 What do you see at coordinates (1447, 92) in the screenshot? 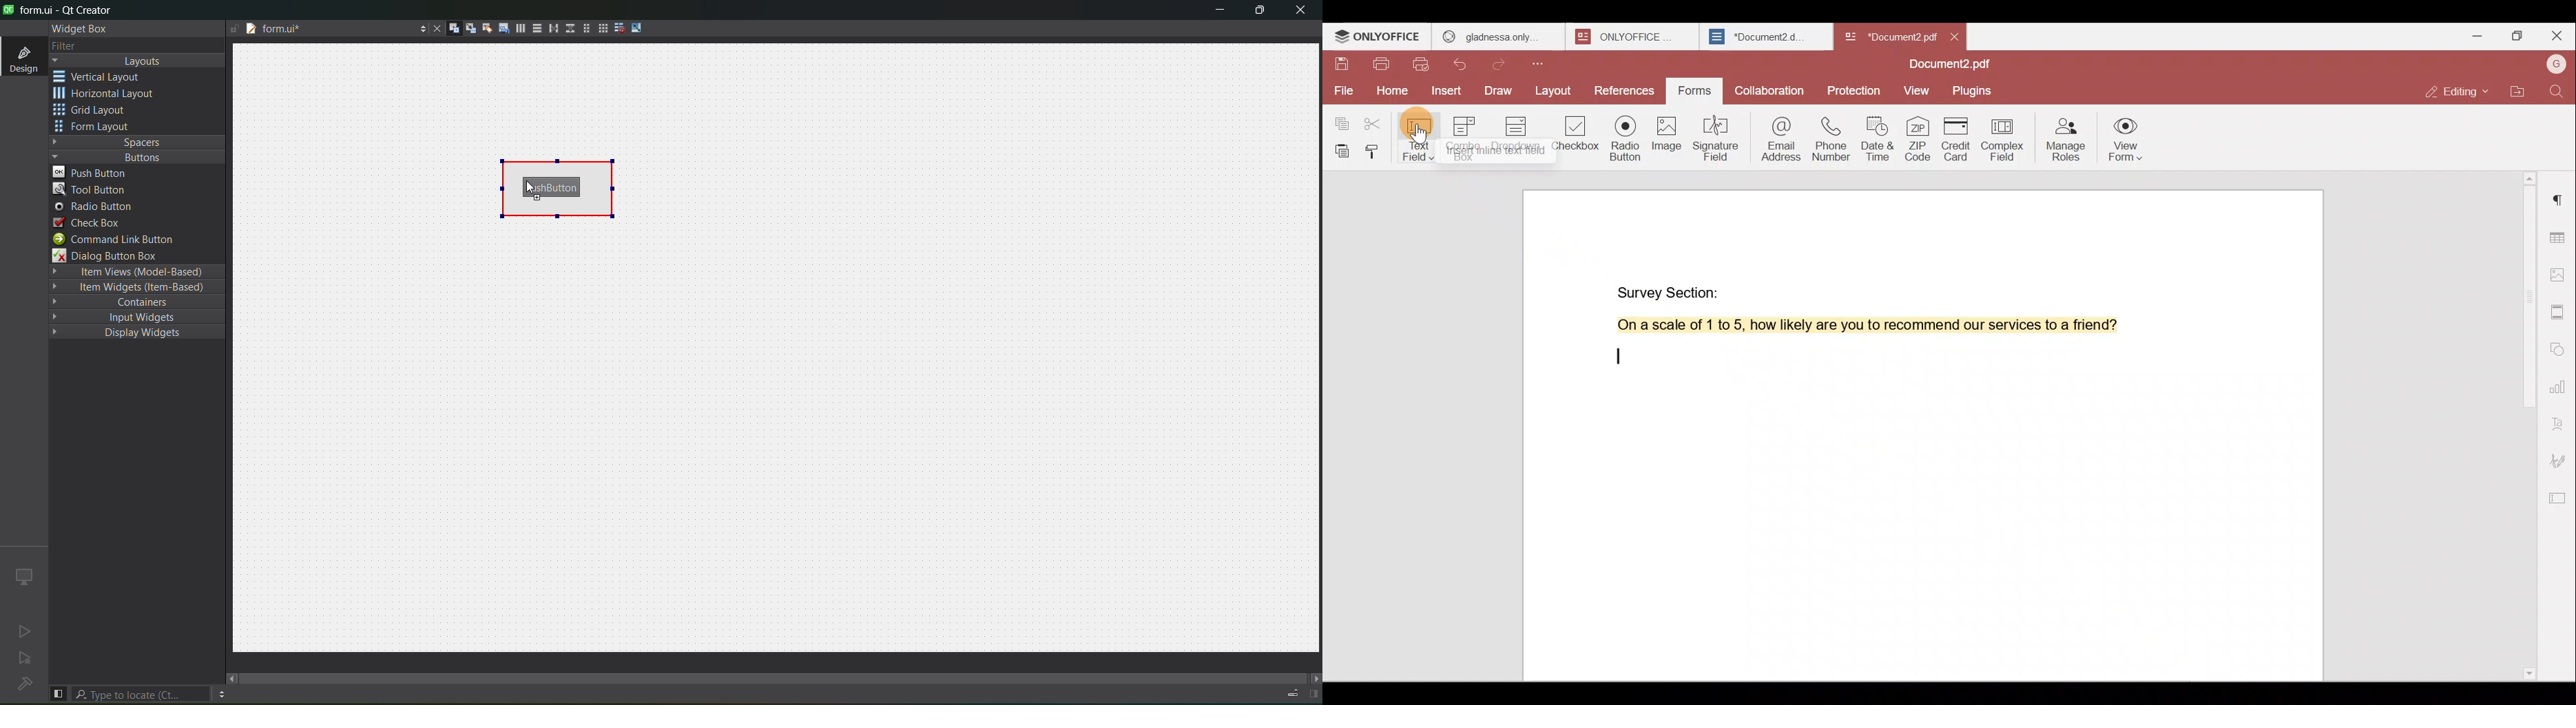
I see `Insert` at bounding box center [1447, 92].